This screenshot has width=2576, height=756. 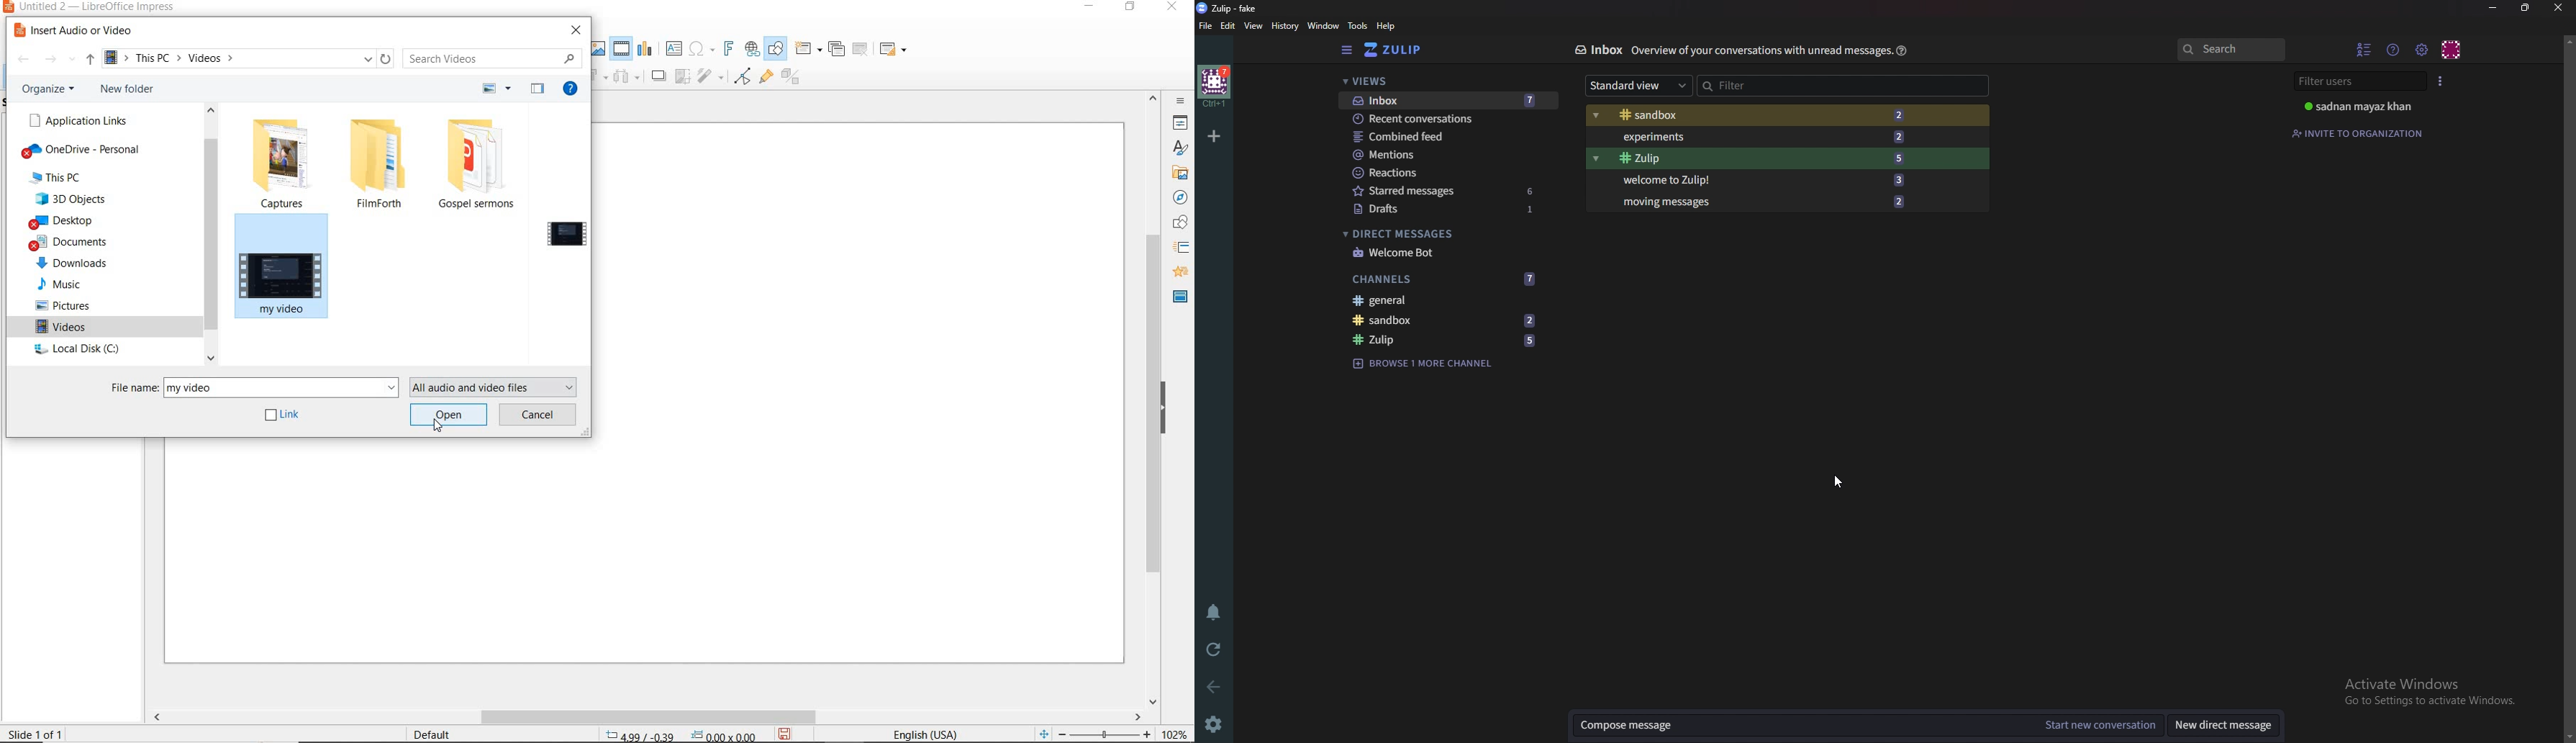 I want to click on edit, so click(x=1230, y=25).